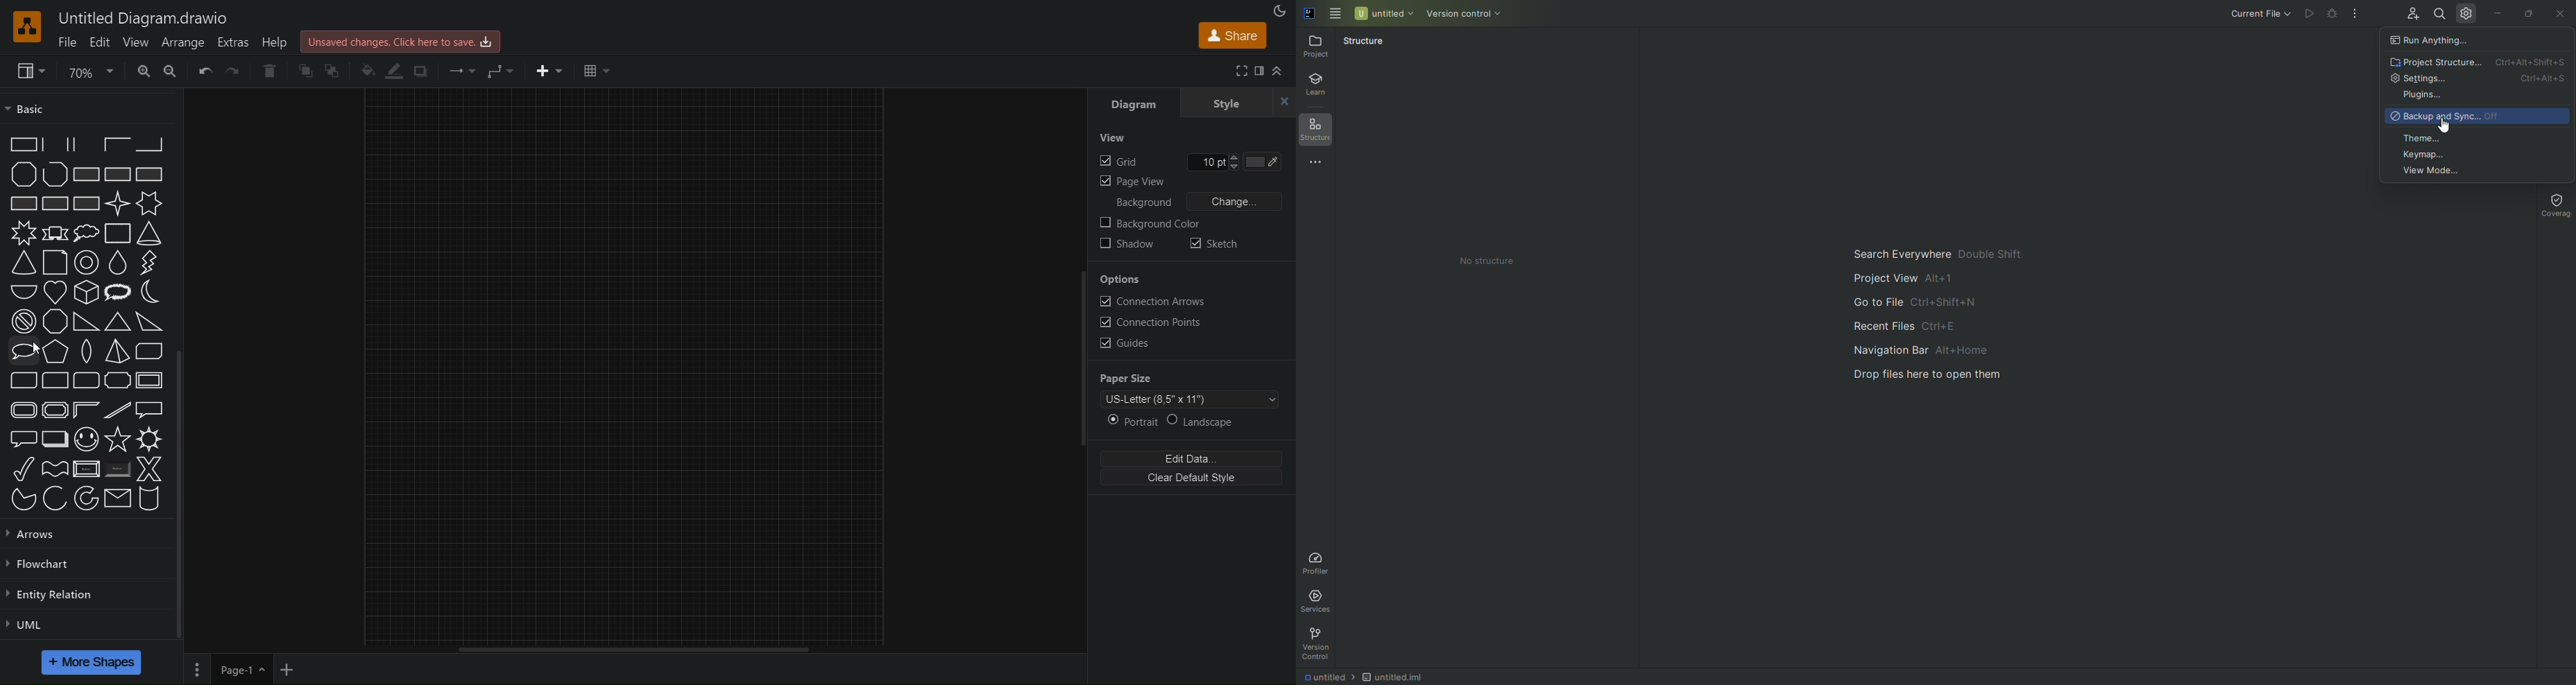 Image resolution: width=2576 pixels, height=700 pixels. Describe the element at coordinates (1127, 245) in the screenshot. I see `Shadow` at that location.